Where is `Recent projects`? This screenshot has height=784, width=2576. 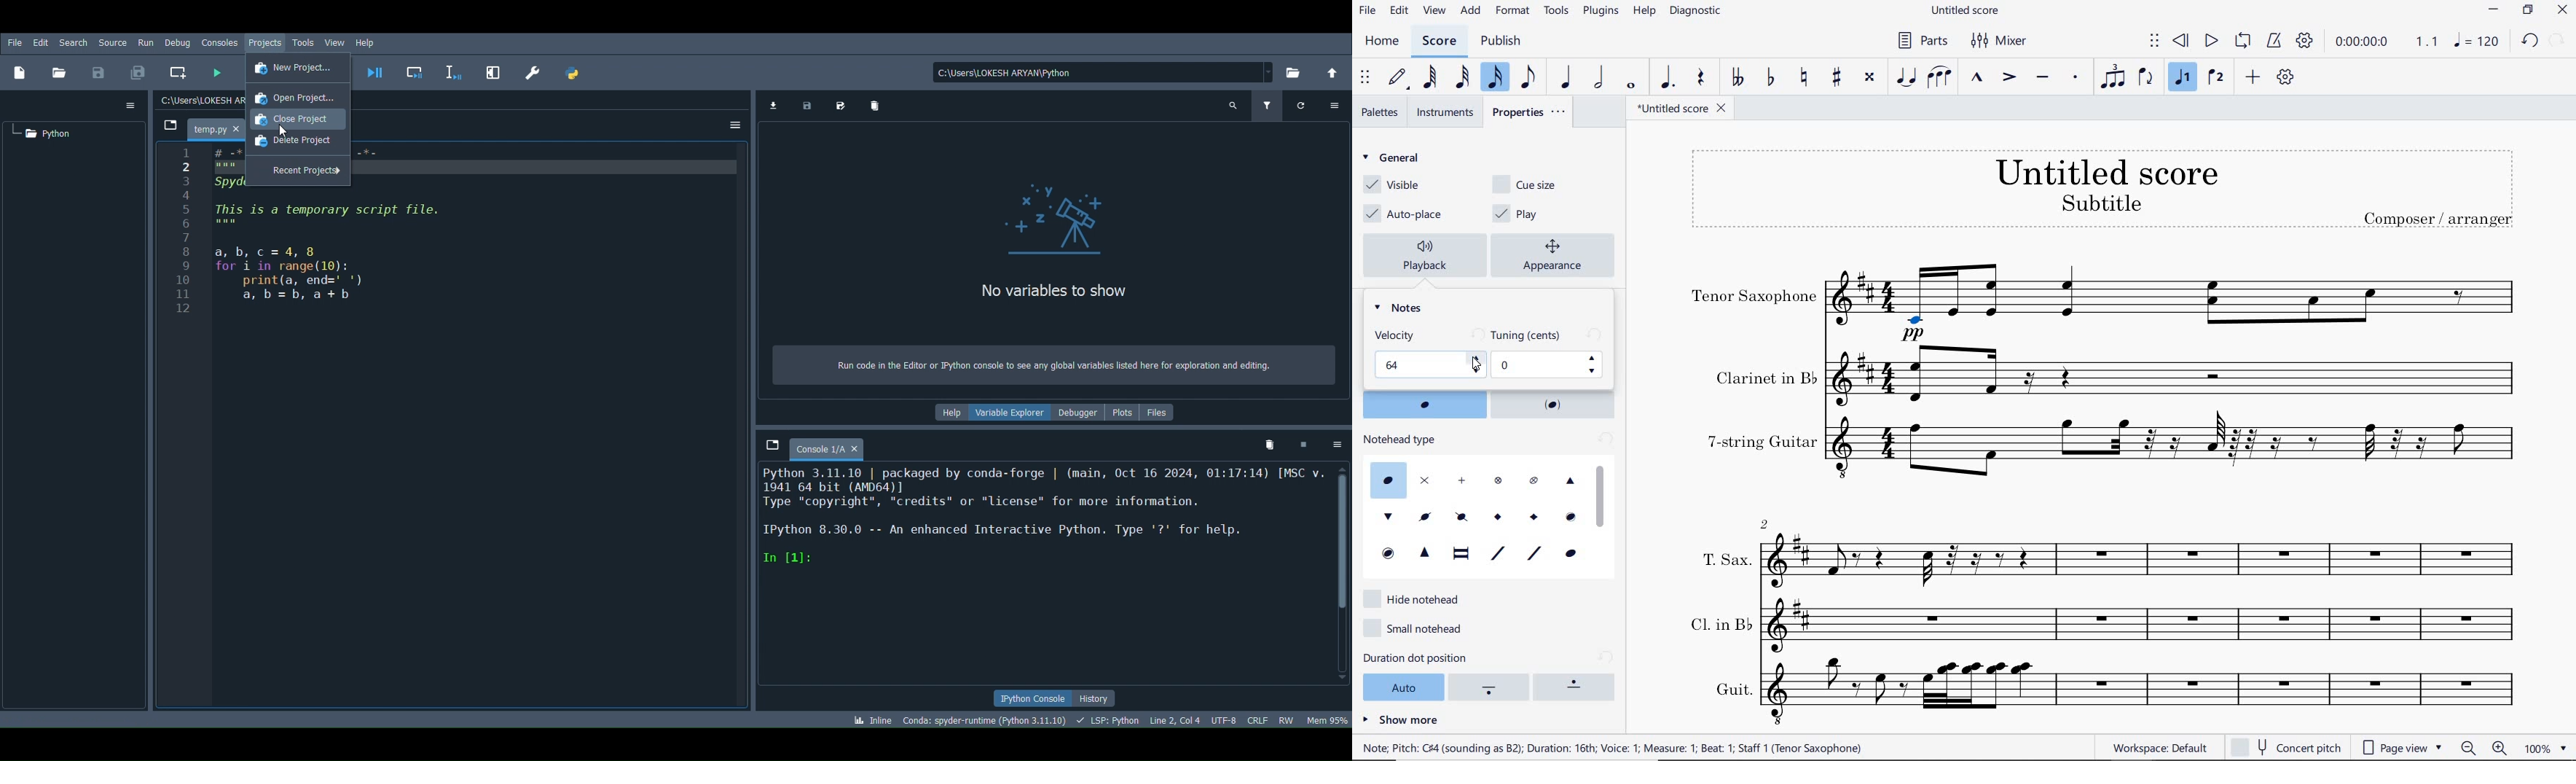 Recent projects is located at coordinates (296, 171).